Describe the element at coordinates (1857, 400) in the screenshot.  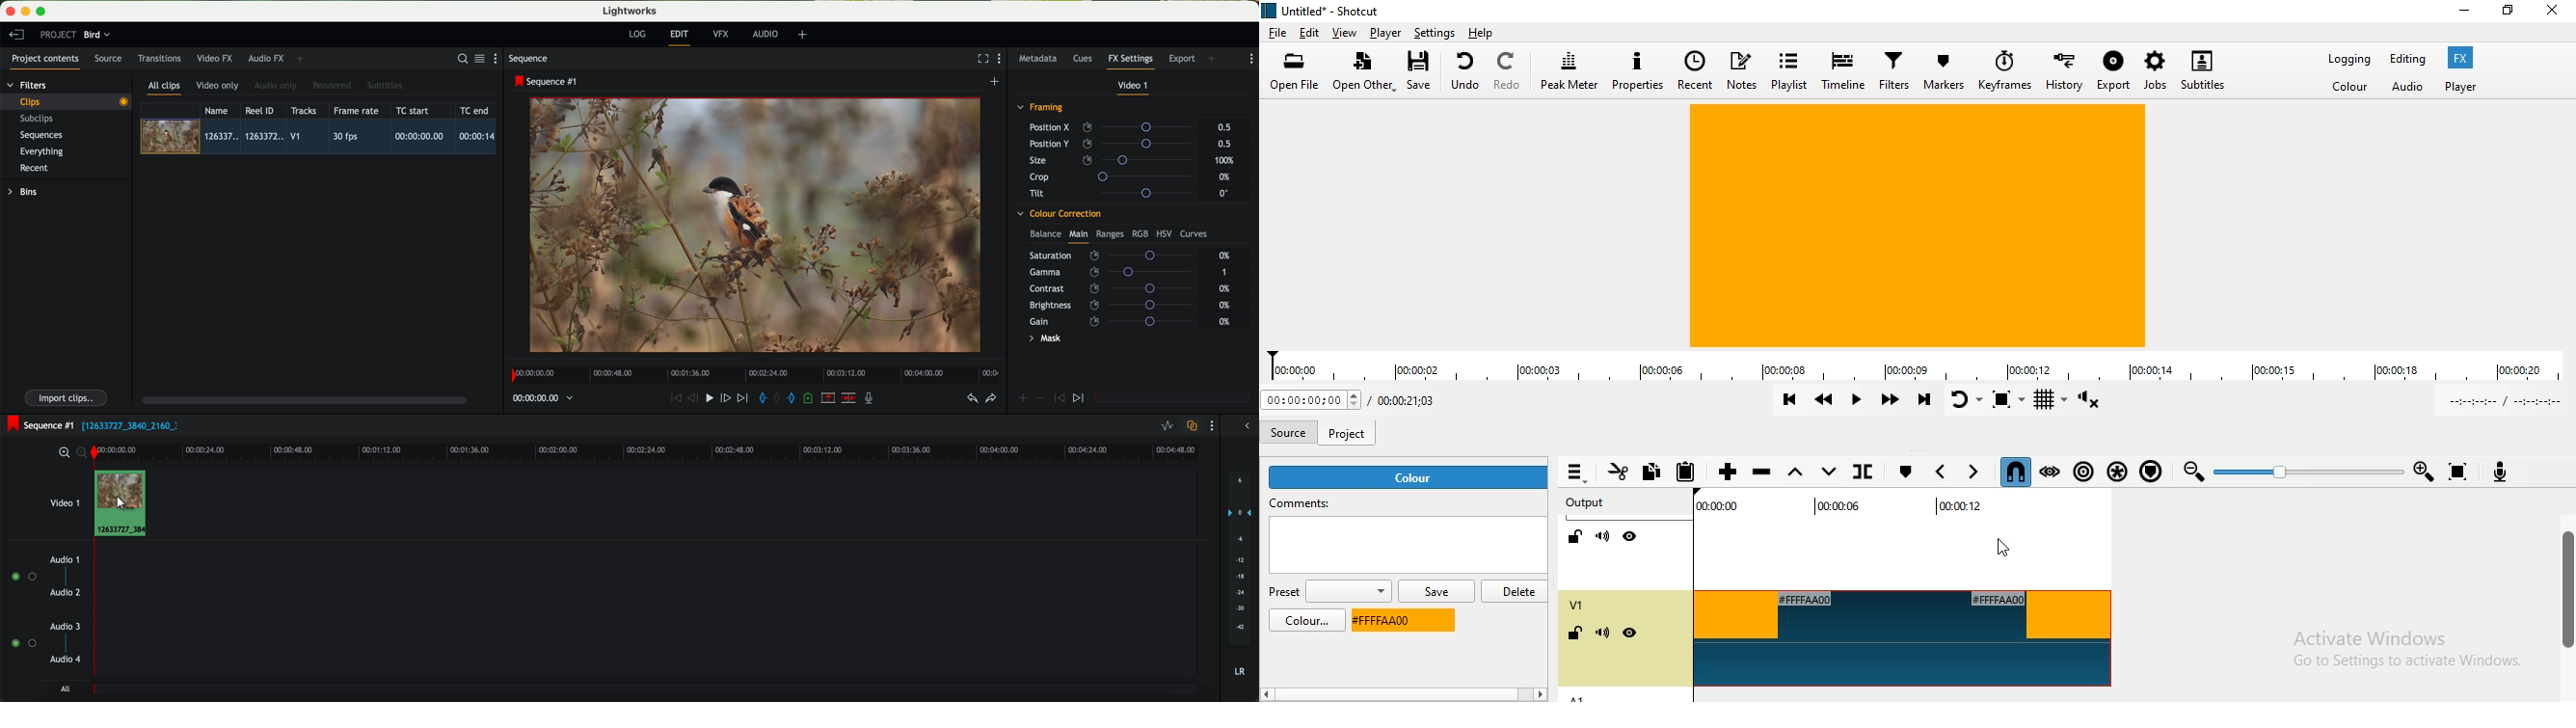
I see `Toggle play or pause` at that location.